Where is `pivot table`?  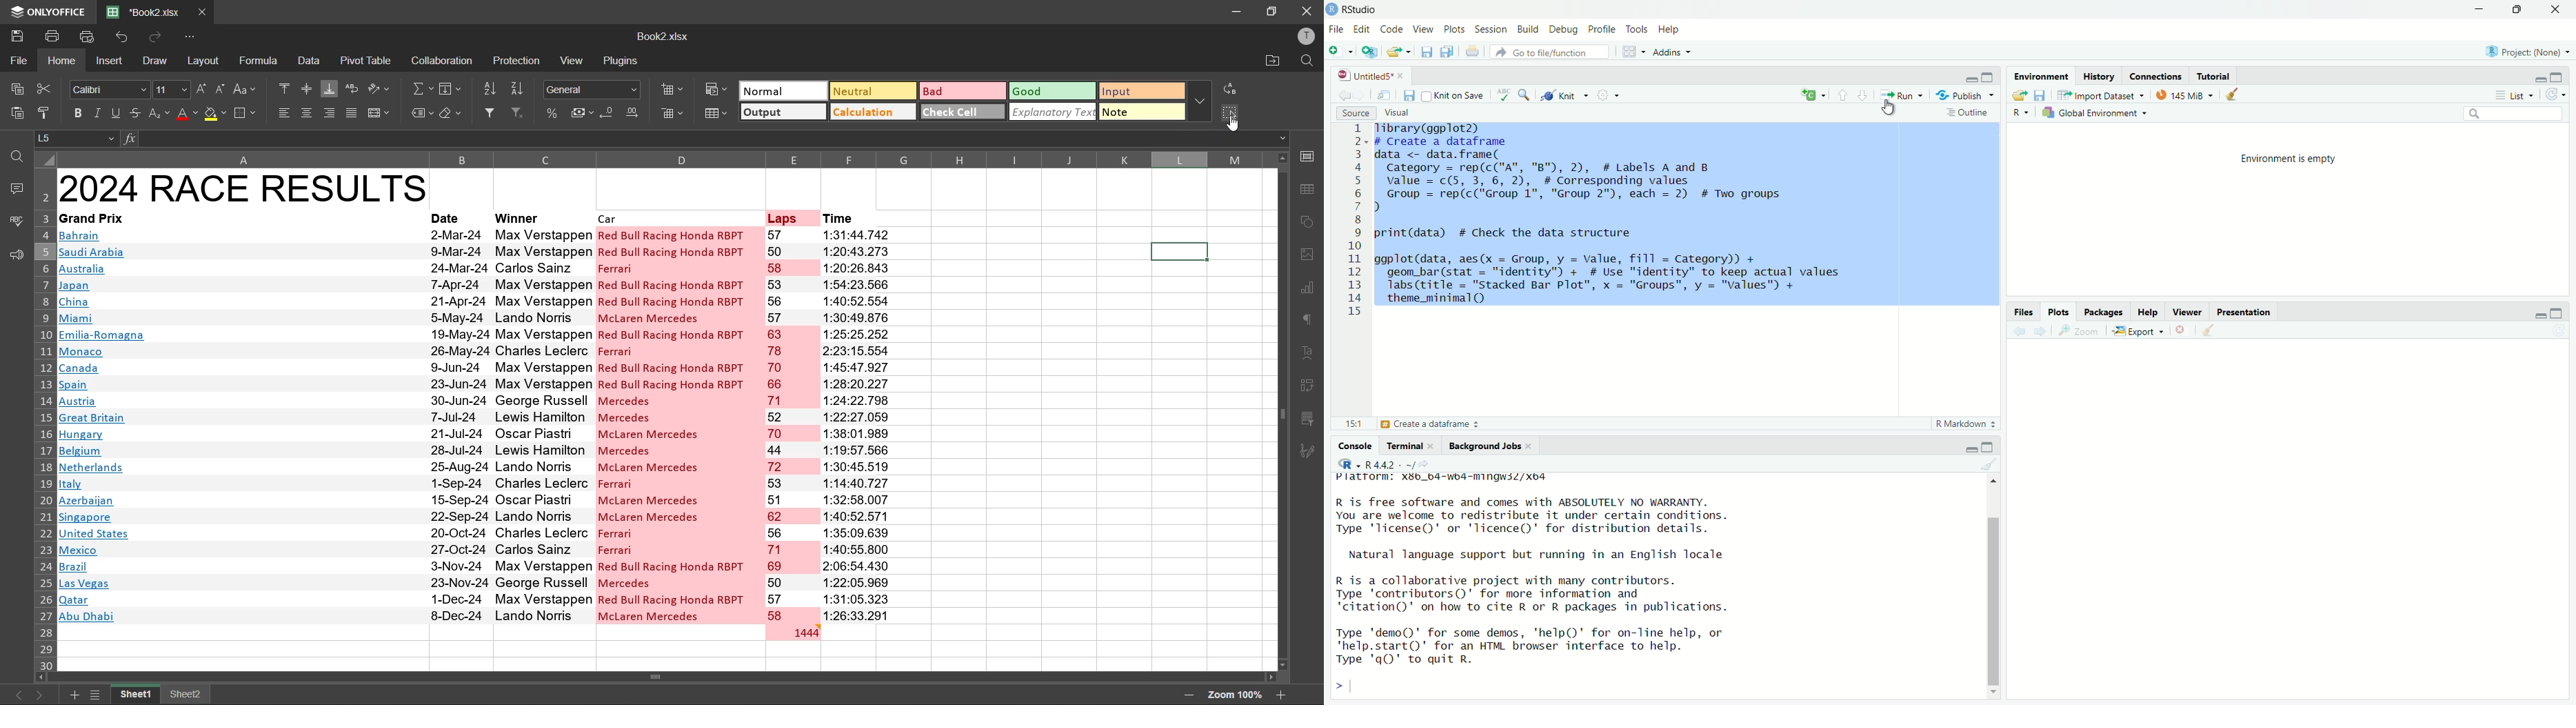 pivot table is located at coordinates (1308, 387).